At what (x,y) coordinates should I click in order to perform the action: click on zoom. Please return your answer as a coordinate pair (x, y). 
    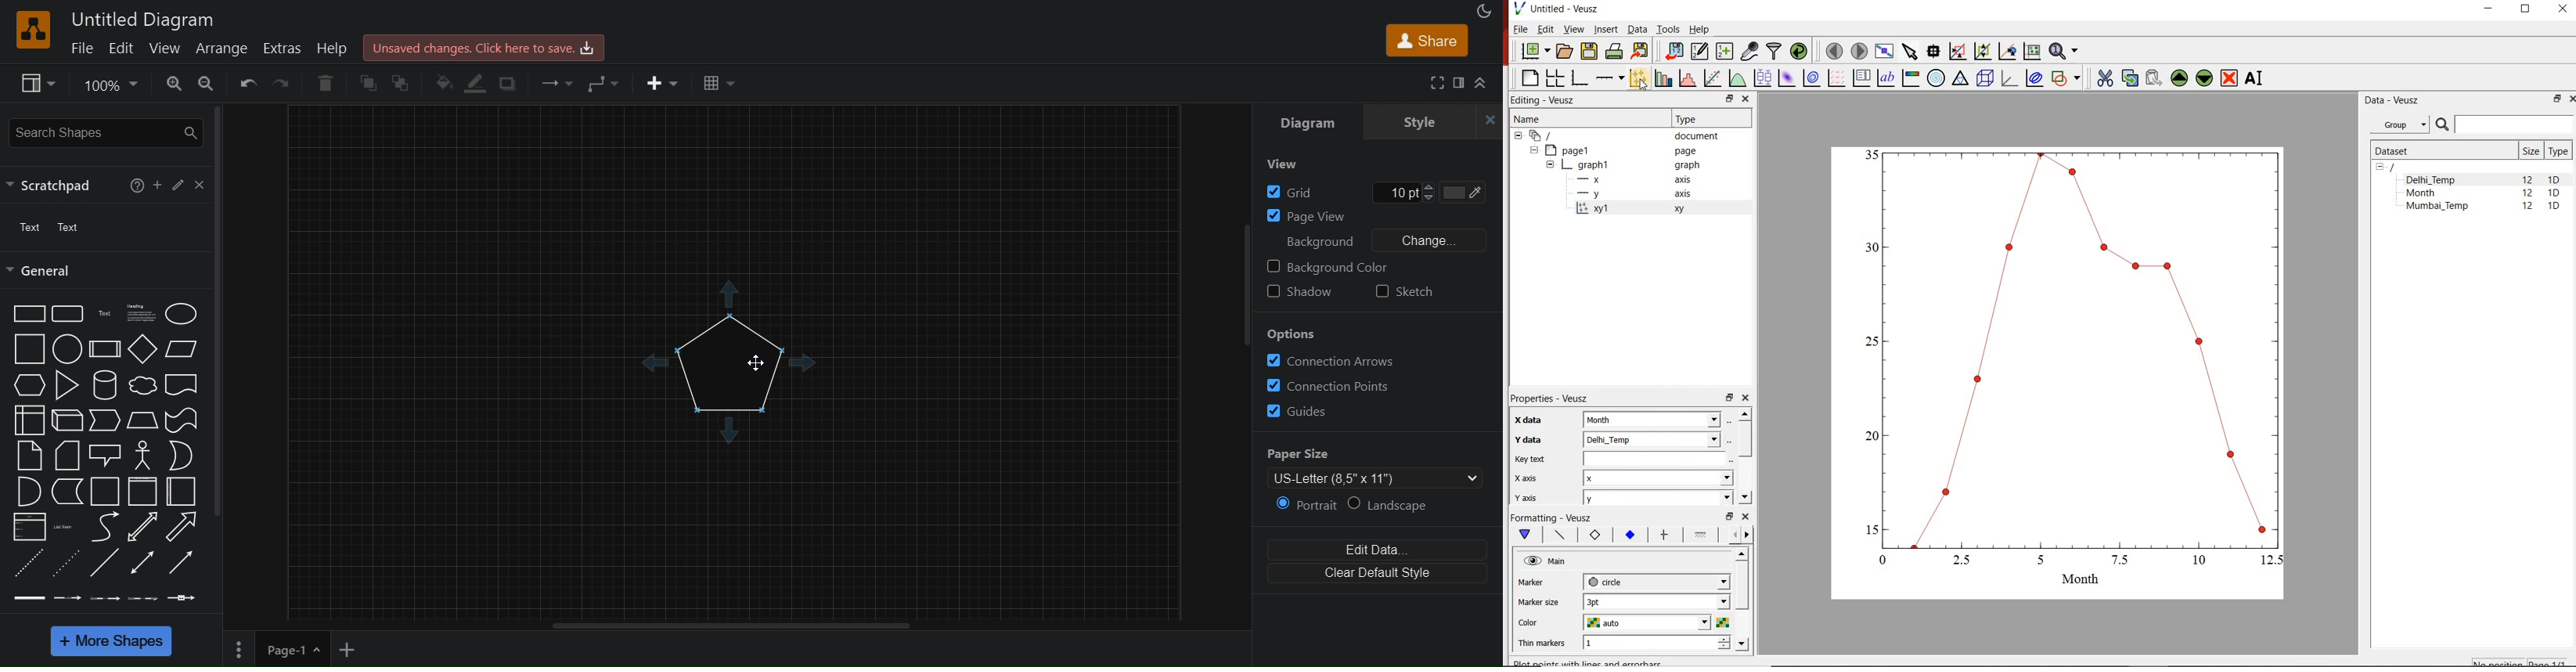
    Looking at the image, I should click on (175, 85).